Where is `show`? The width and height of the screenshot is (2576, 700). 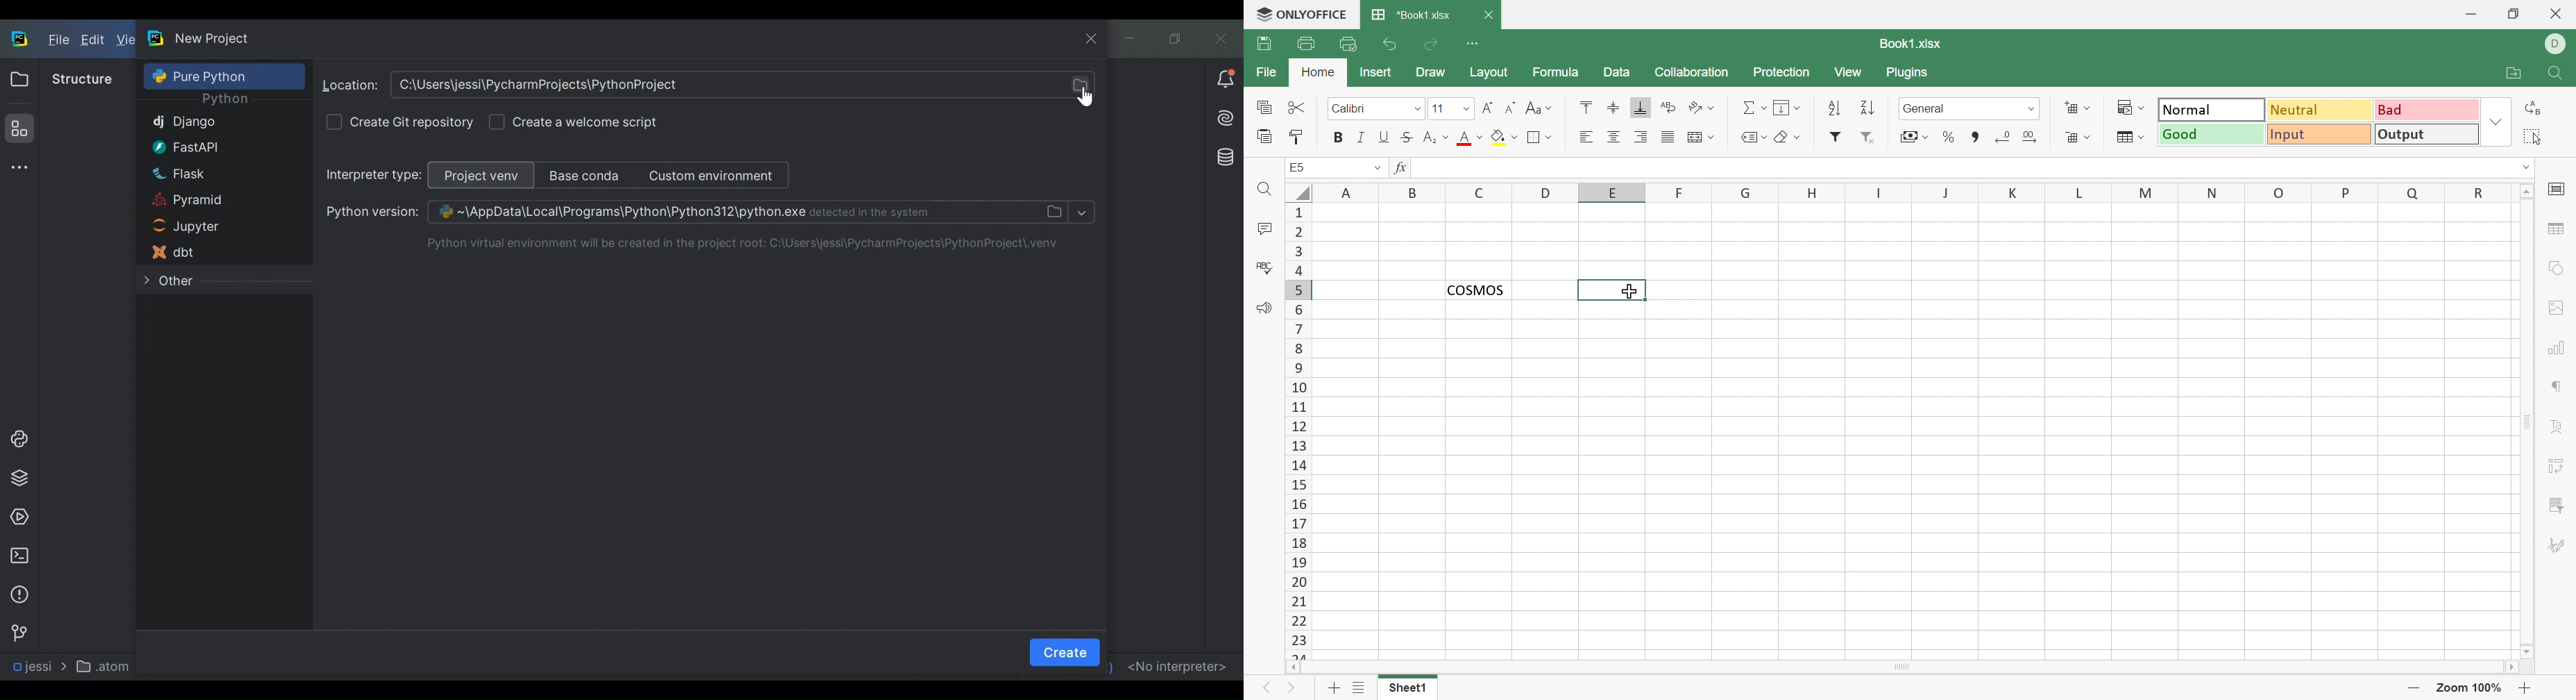
show is located at coordinates (1082, 211).